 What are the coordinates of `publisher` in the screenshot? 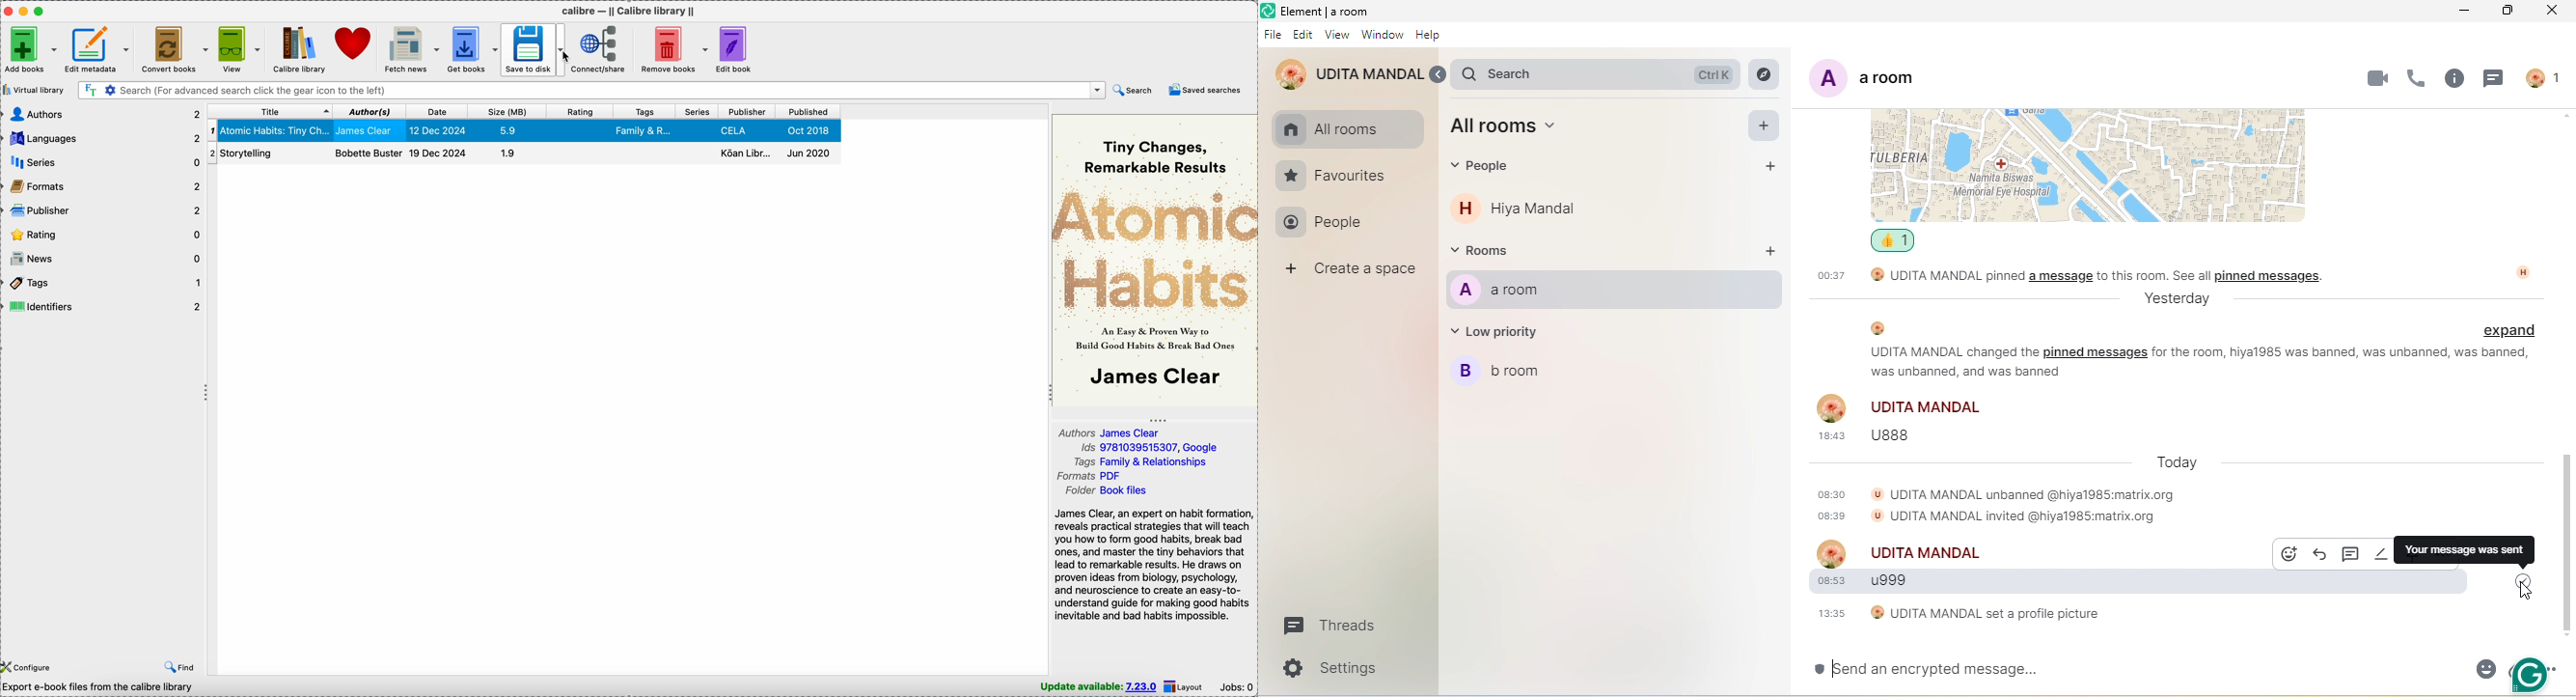 It's located at (105, 211).